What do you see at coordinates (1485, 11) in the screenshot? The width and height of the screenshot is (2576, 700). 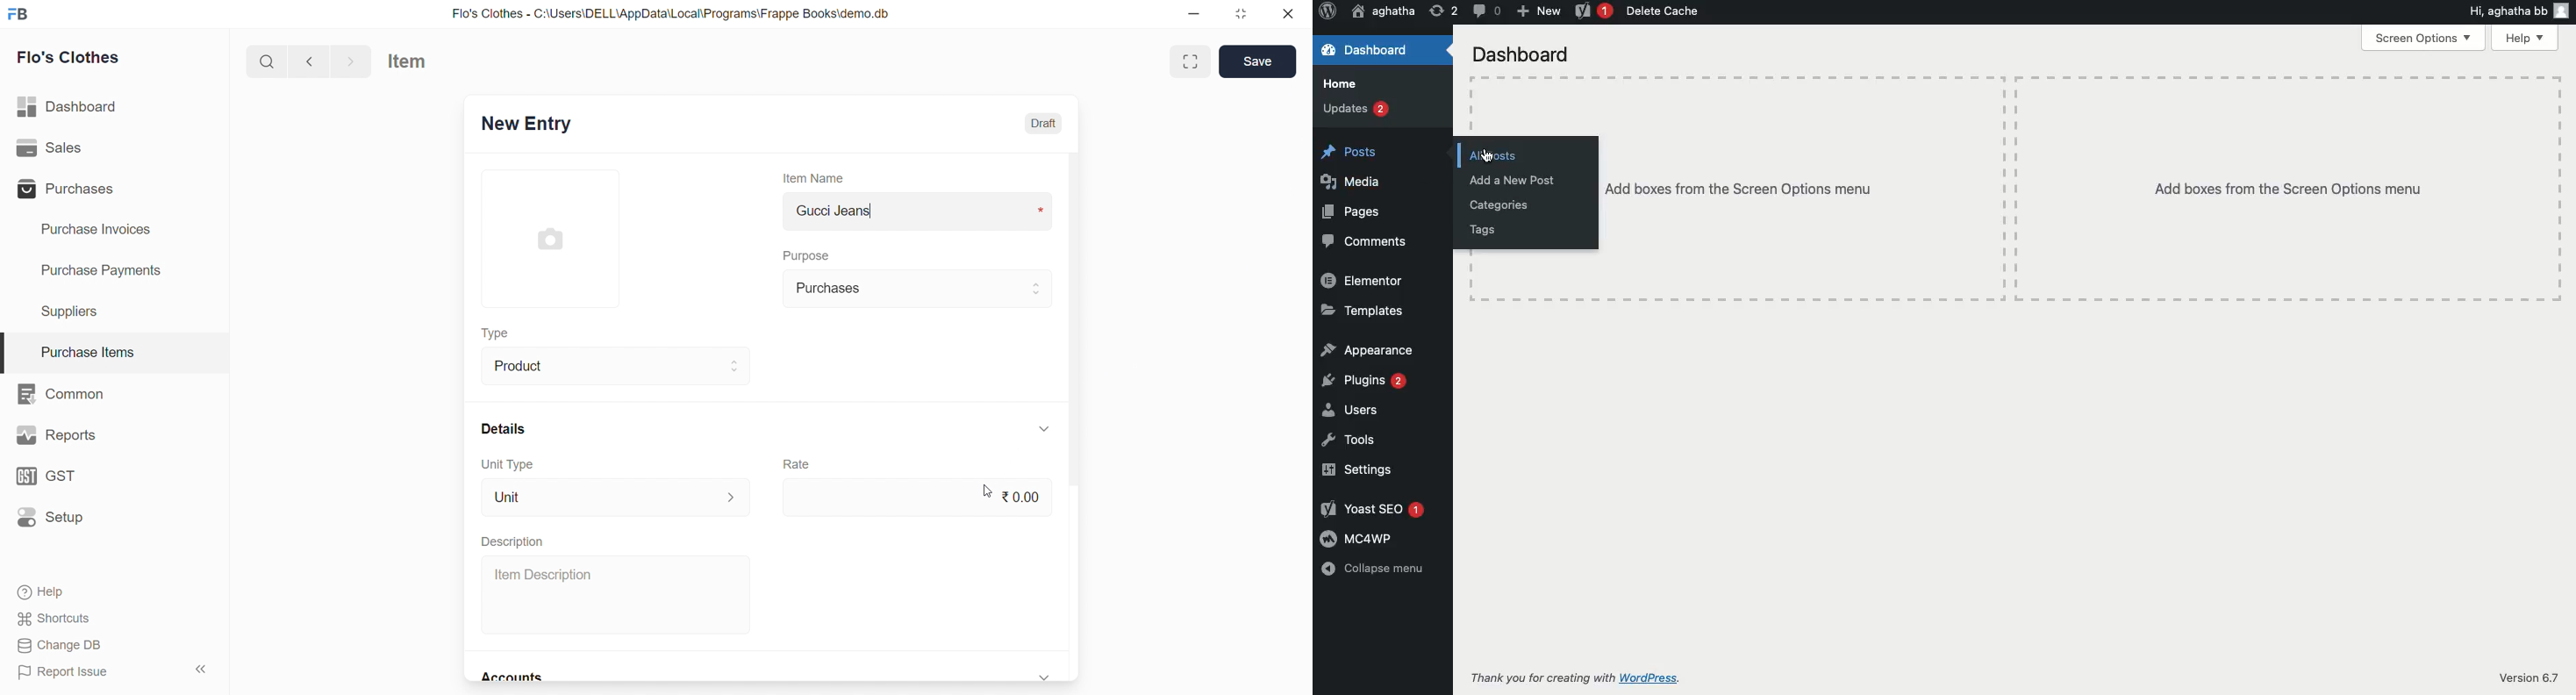 I see `Messages` at bounding box center [1485, 11].